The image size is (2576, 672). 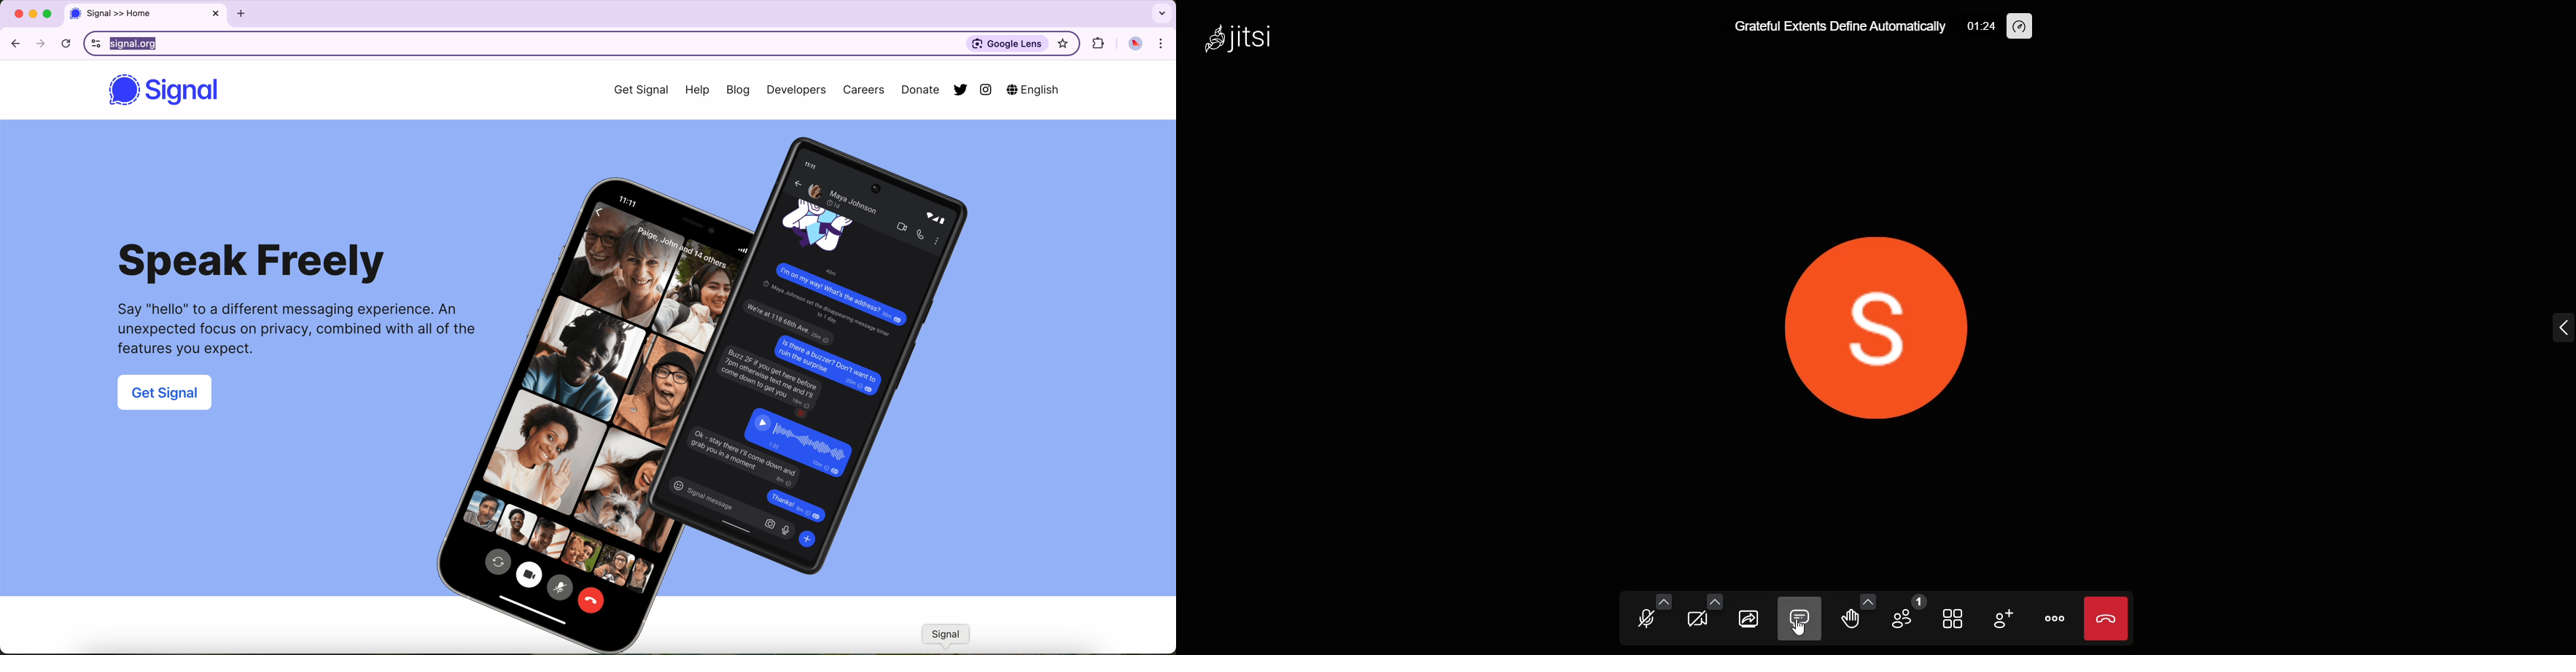 What do you see at coordinates (1841, 28) in the screenshot?
I see `meeting title` at bounding box center [1841, 28].